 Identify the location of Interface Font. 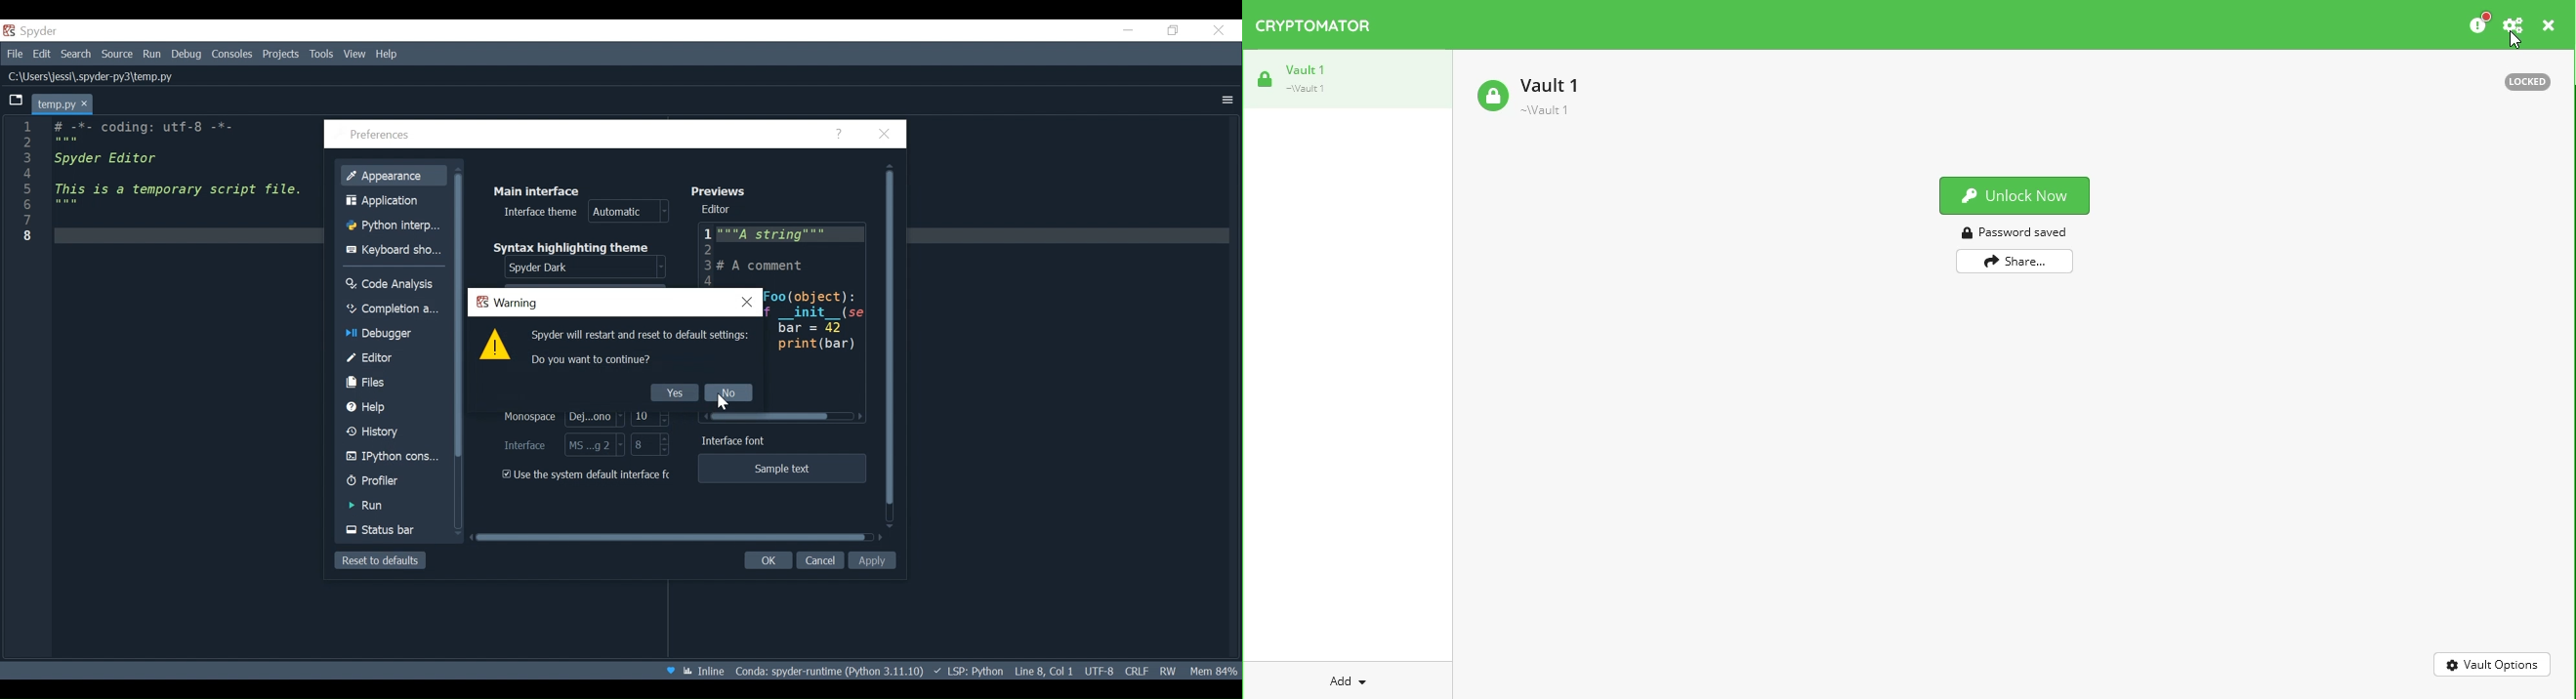
(737, 441).